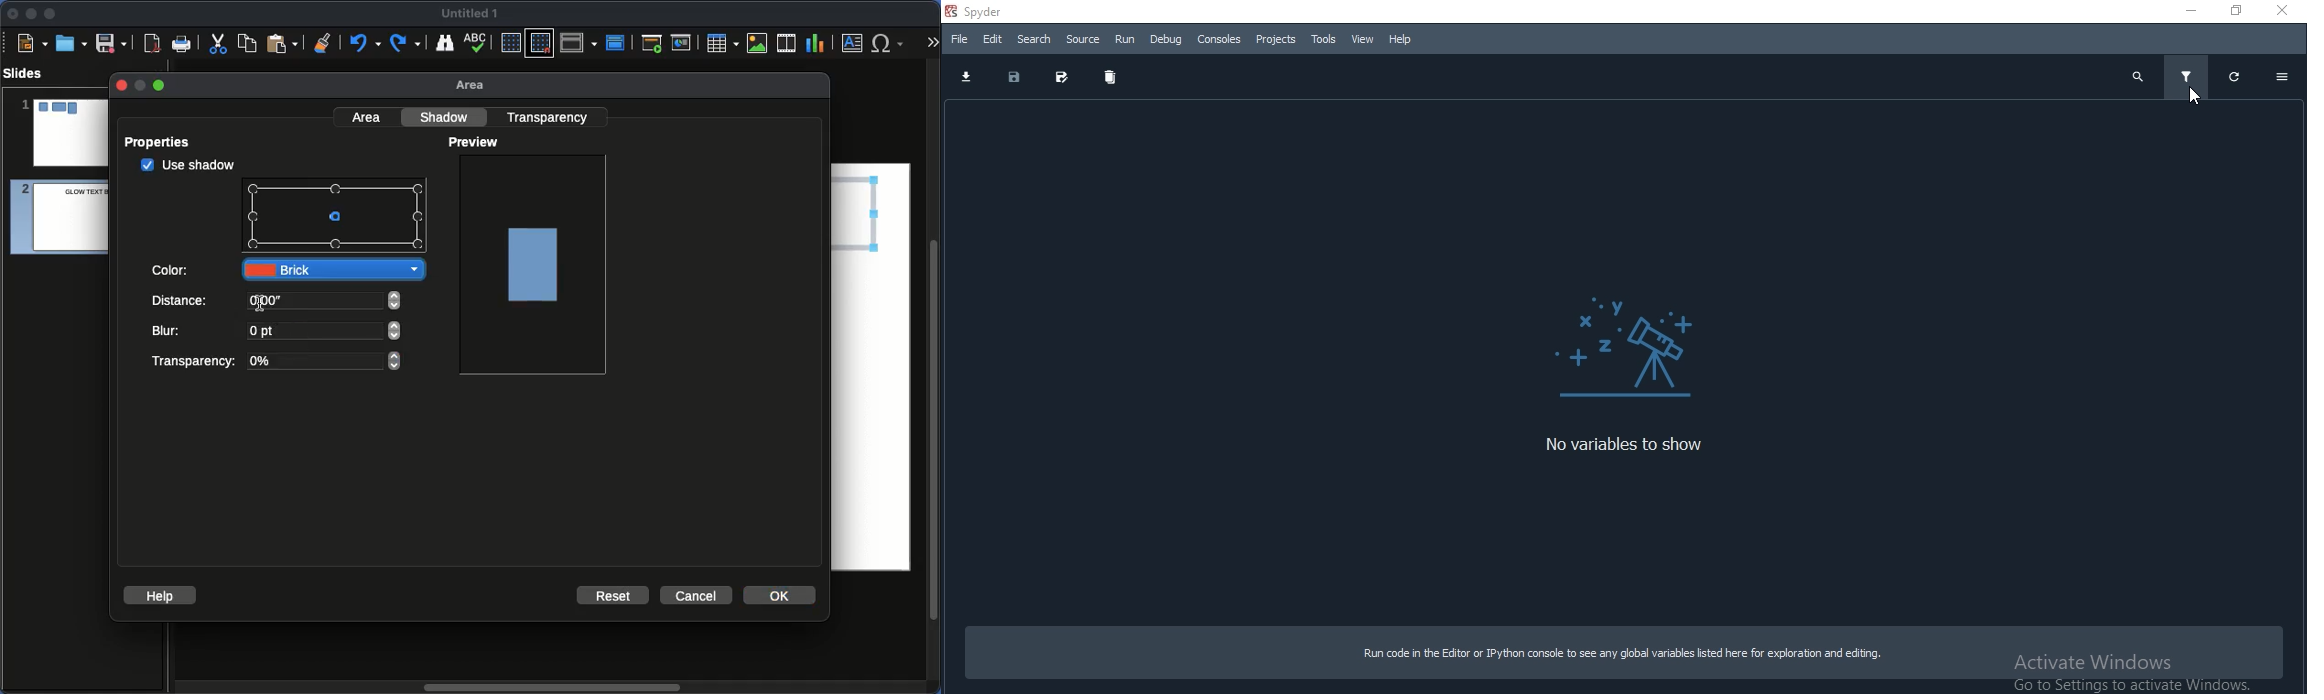 The width and height of the screenshot is (2324, 700). I want to click on OR
+R, so click(1634, 347).